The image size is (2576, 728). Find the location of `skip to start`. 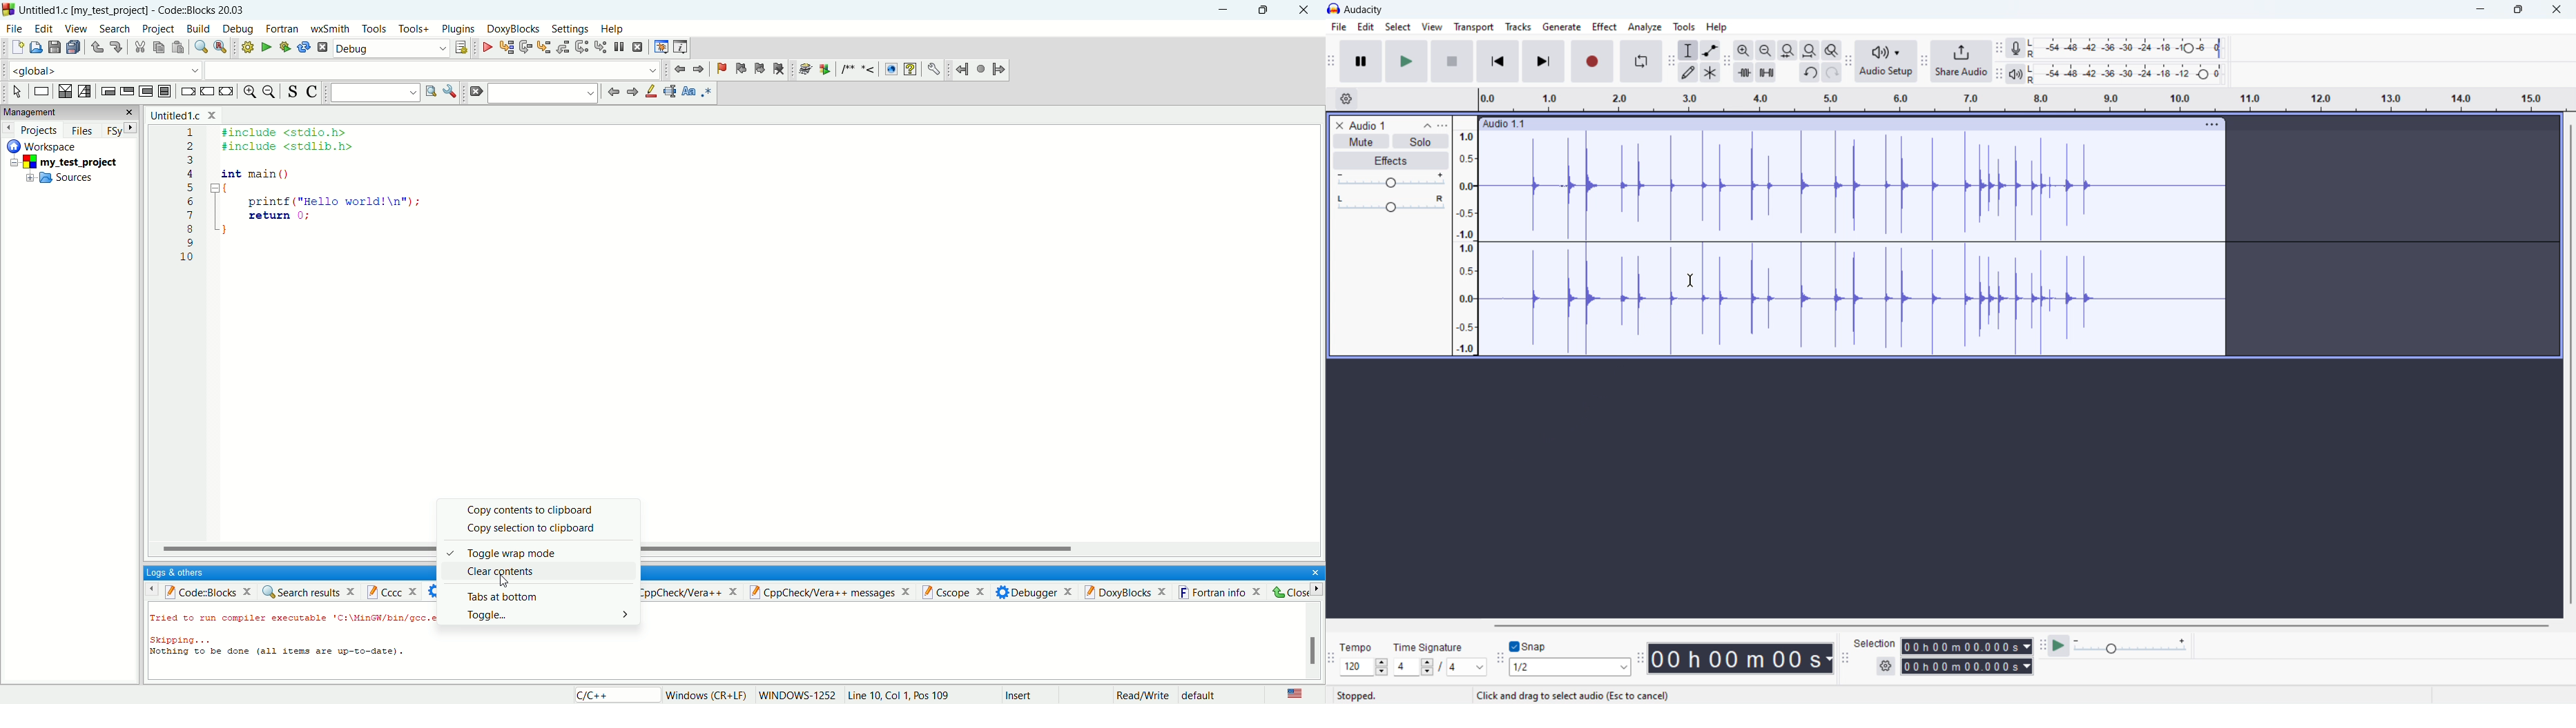

skip to start is located at coordinates (1498, 61).